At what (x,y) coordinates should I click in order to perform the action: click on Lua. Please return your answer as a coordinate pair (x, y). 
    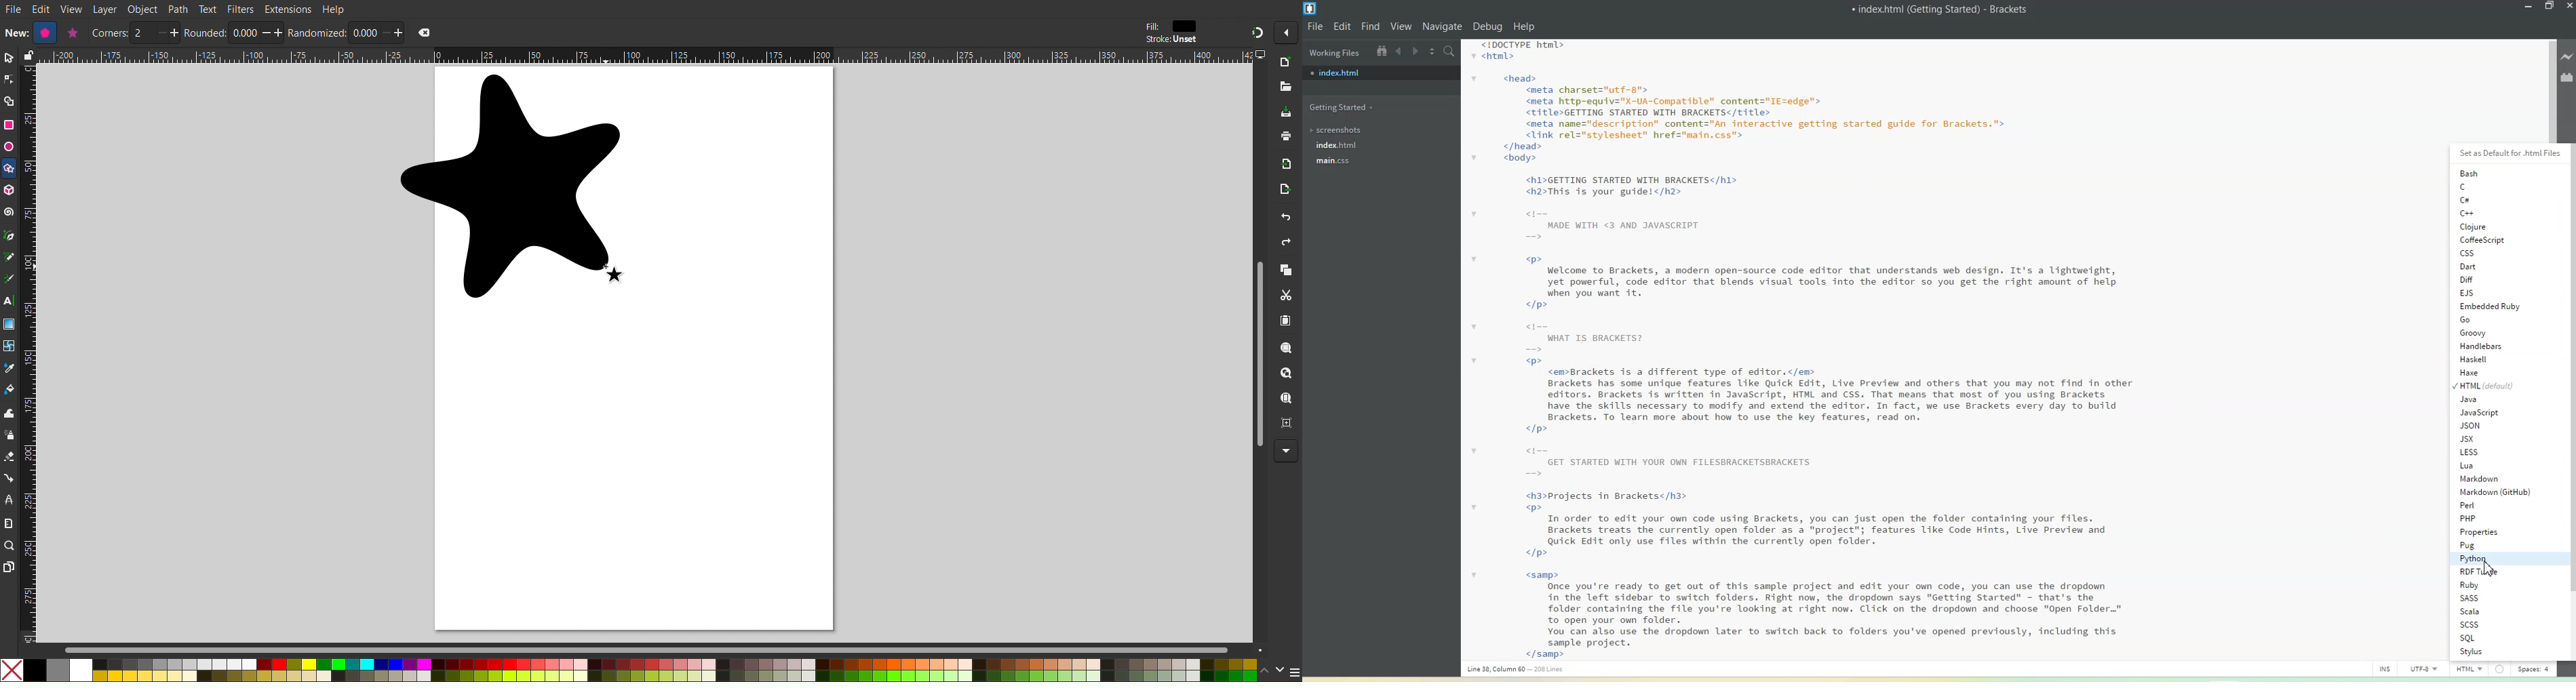
    Looking at the image, I should click on (2492, 465).